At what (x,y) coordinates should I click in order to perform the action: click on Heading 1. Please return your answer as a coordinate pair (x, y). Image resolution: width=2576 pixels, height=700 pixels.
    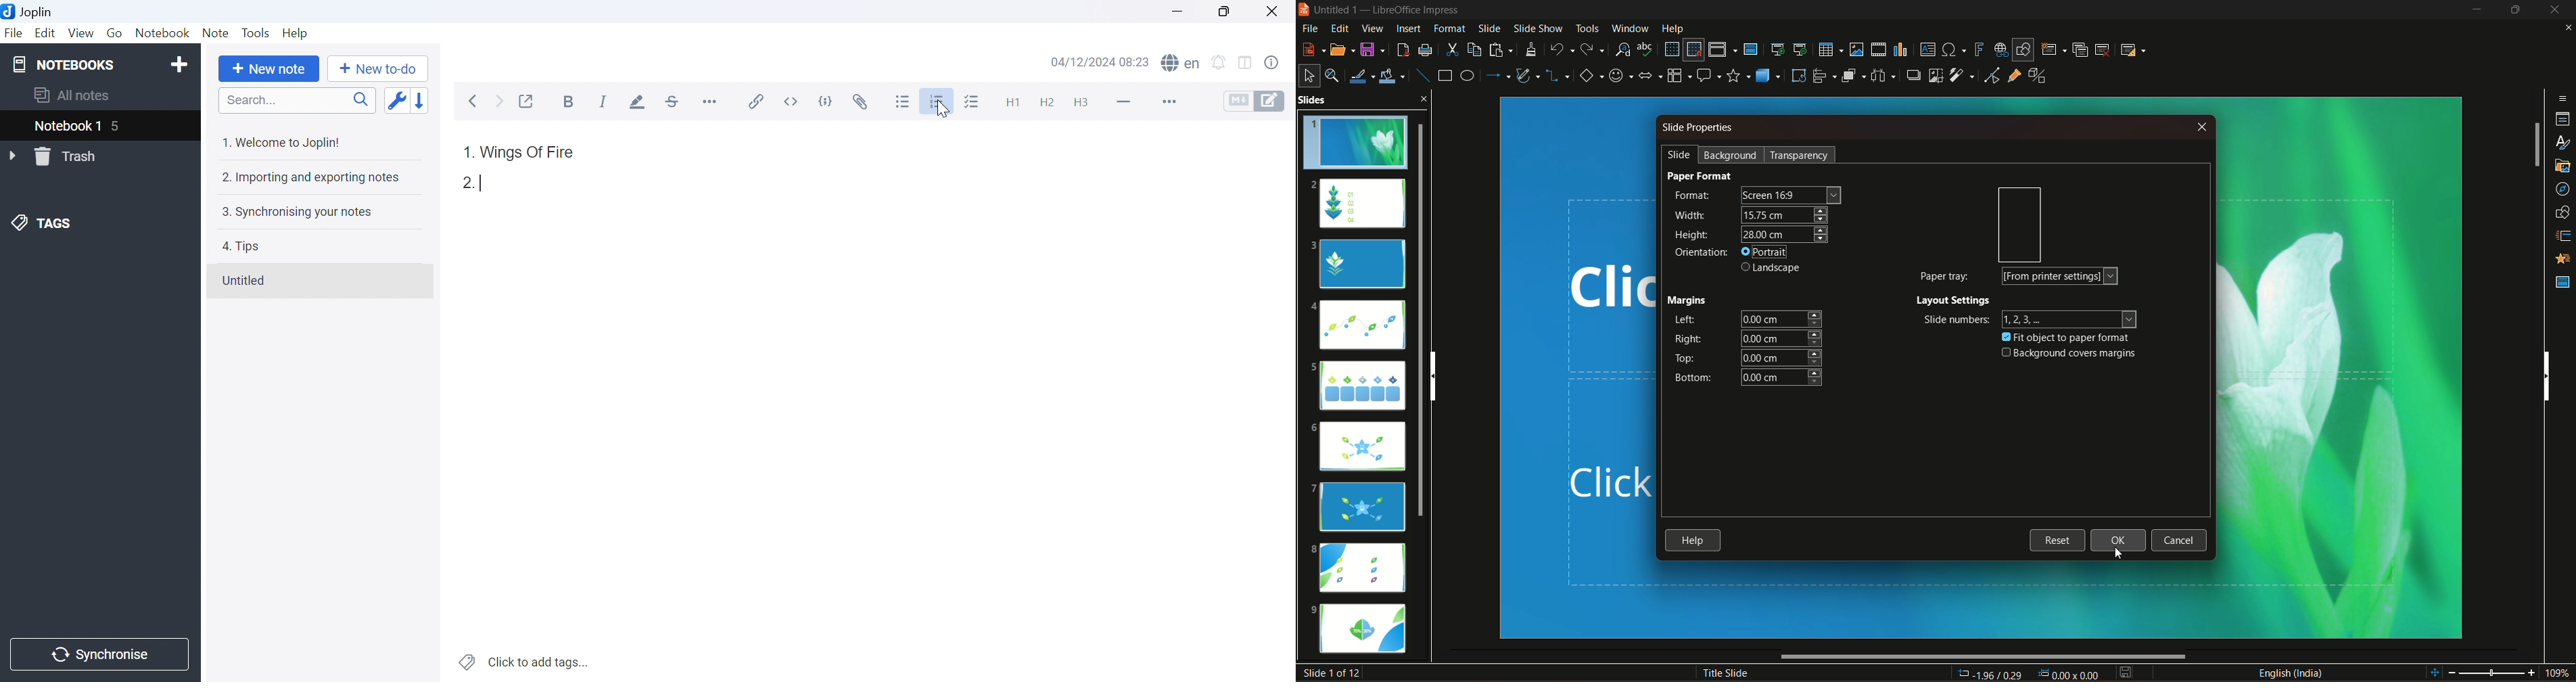
    Looking at the image, I should click on (1010, 102).